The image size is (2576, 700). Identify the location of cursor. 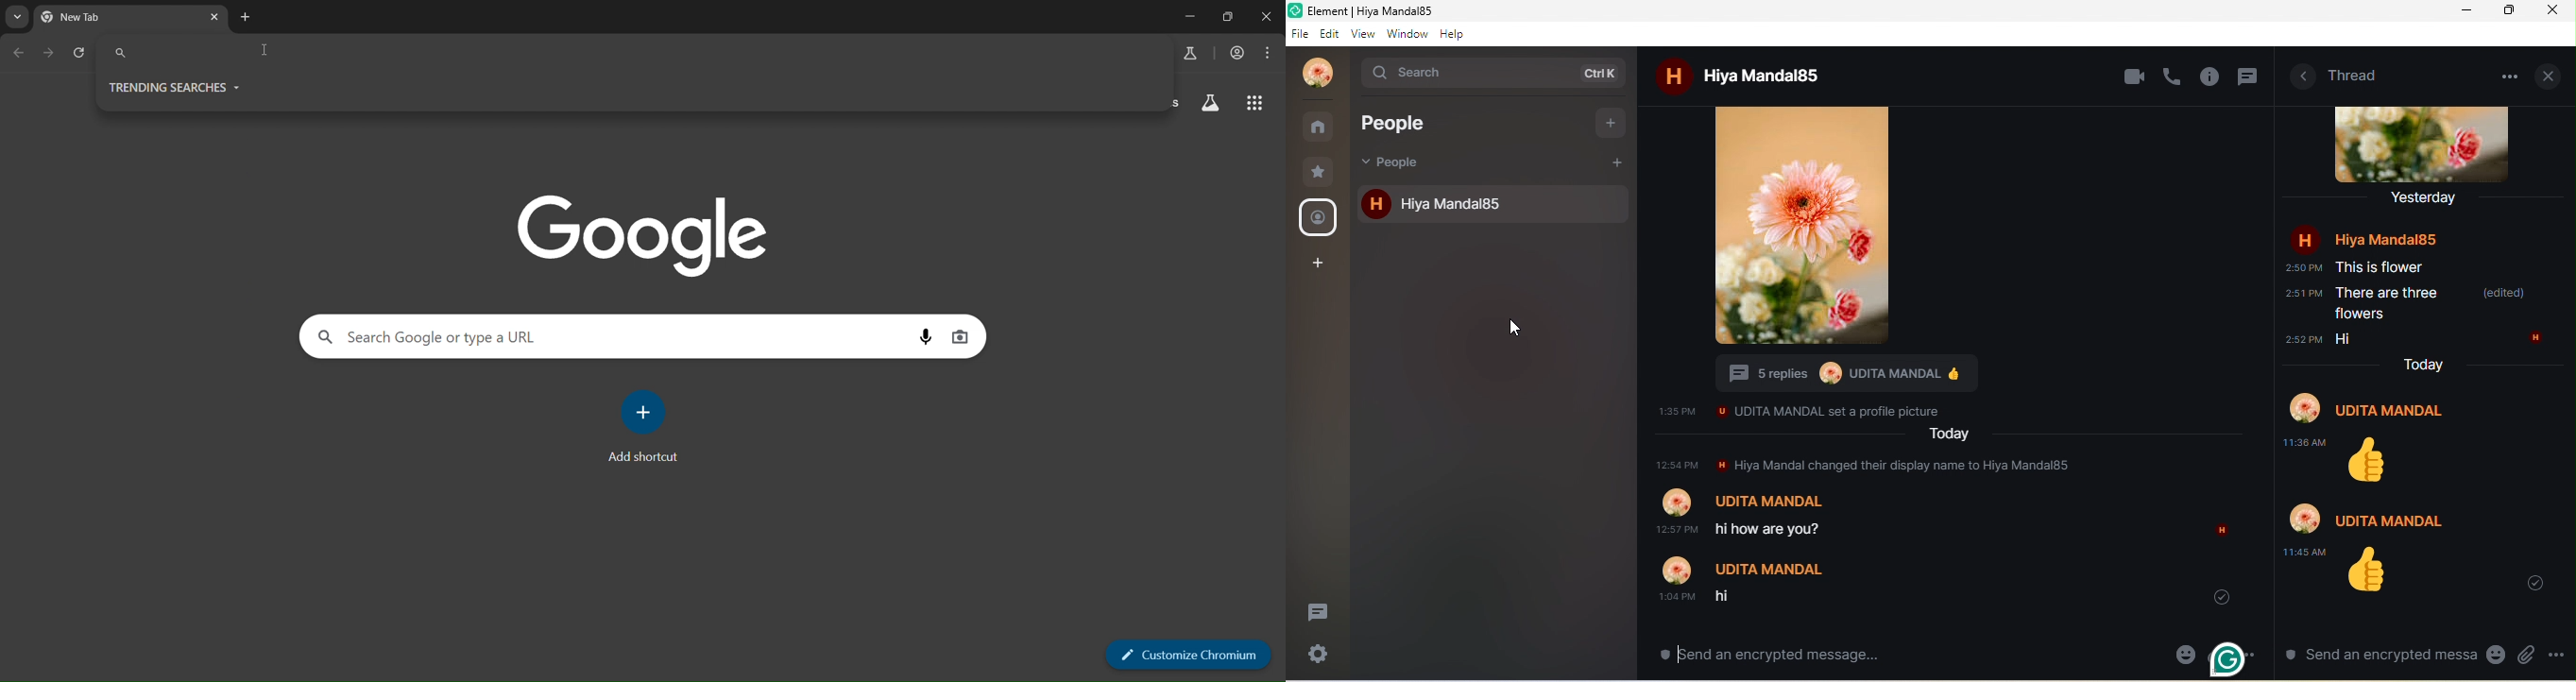
(1507, 329).